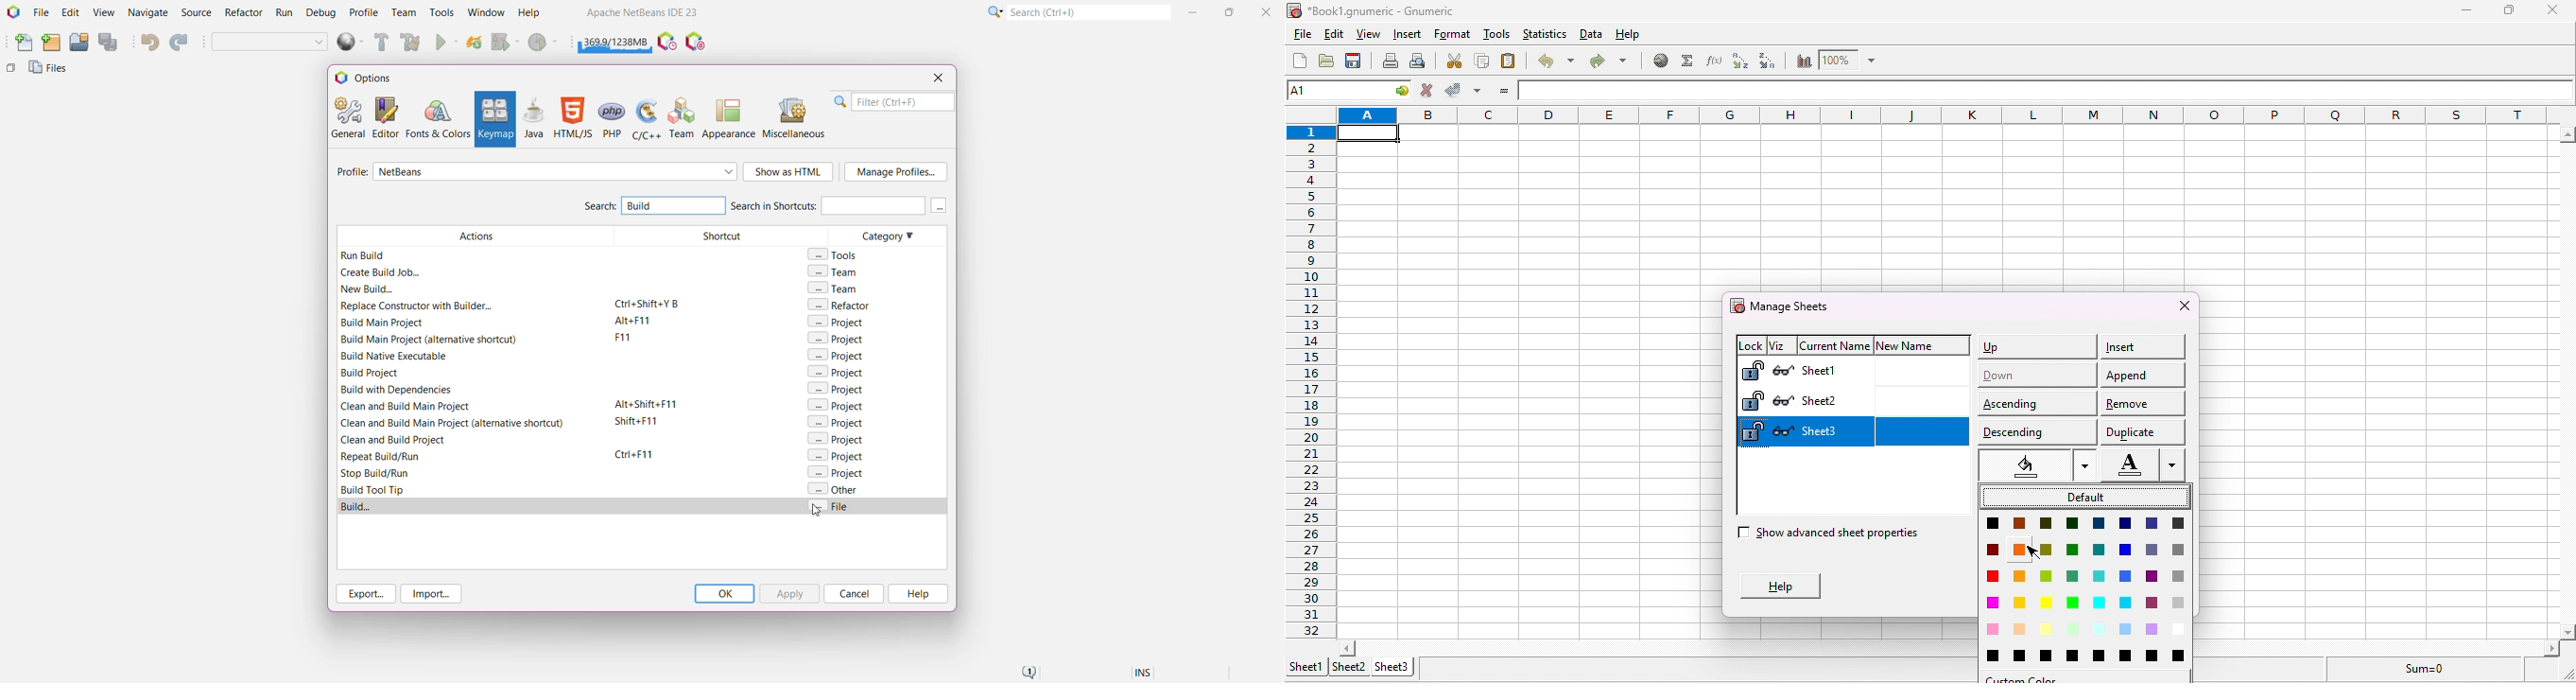 The width and height of the screenshot is (2576, 700). Describe the element at coordinates (1833, 344) in the screenshot. I see `current name` at that location.